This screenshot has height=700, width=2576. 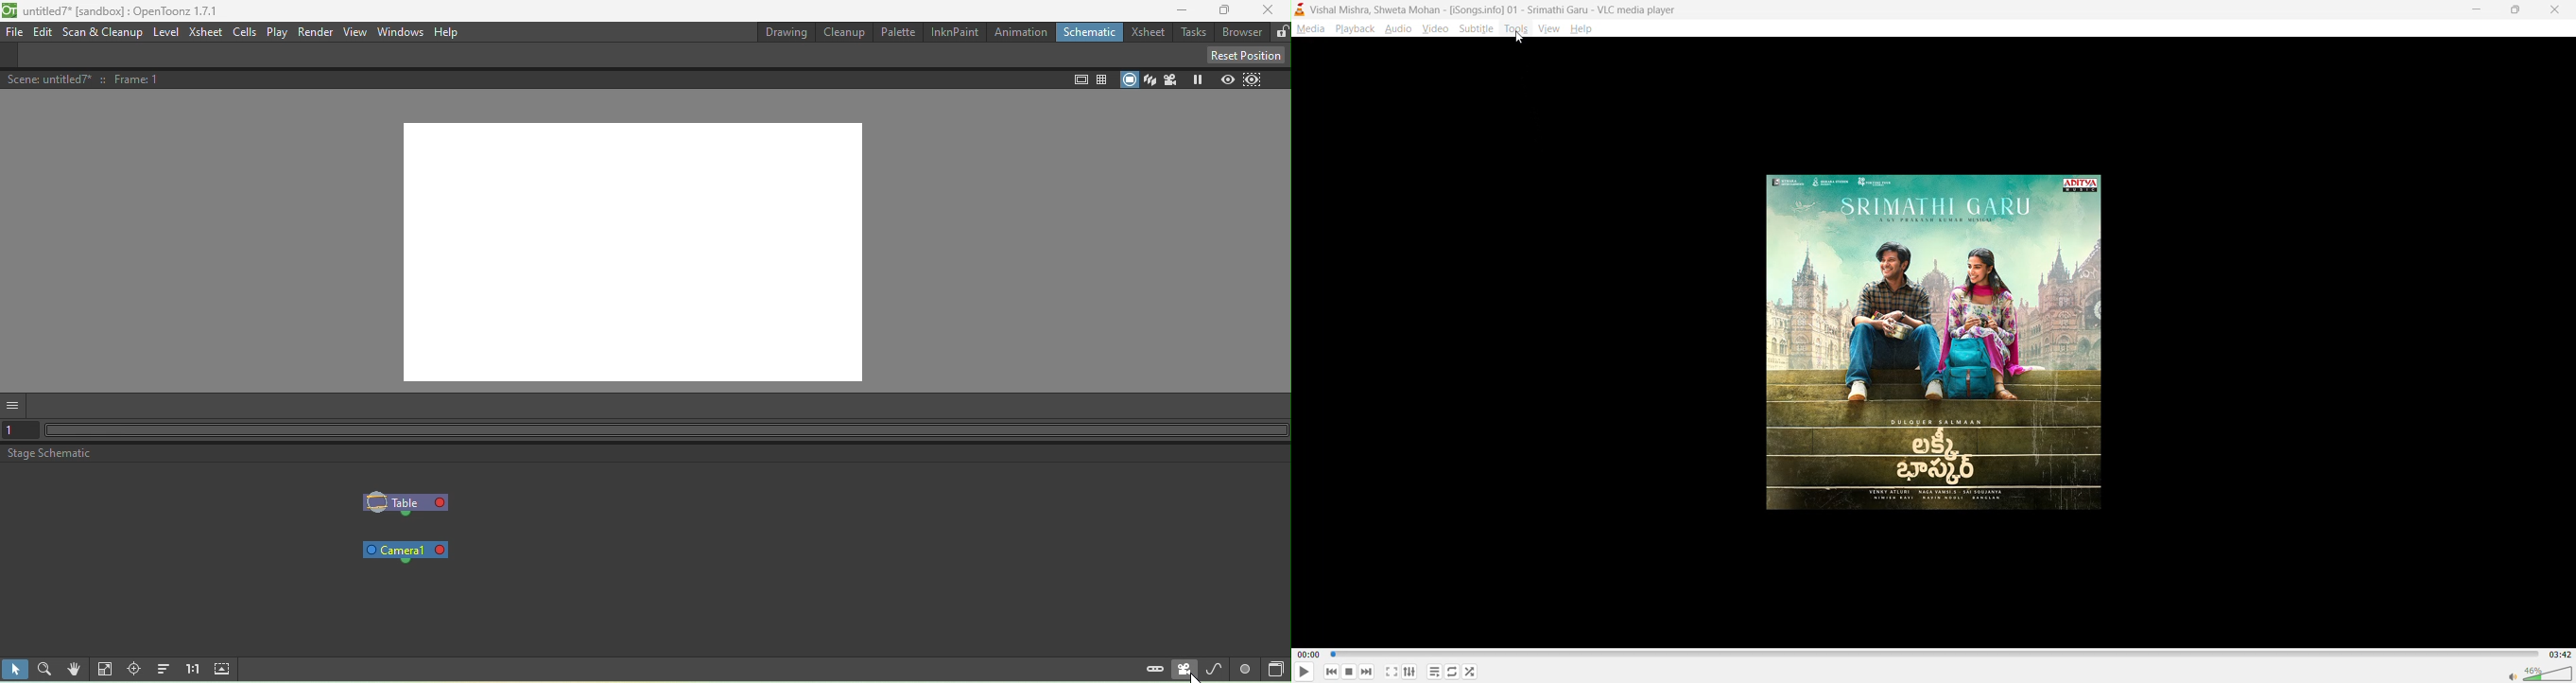 I want to click on Stage schematic, so click(x=50, y=454).